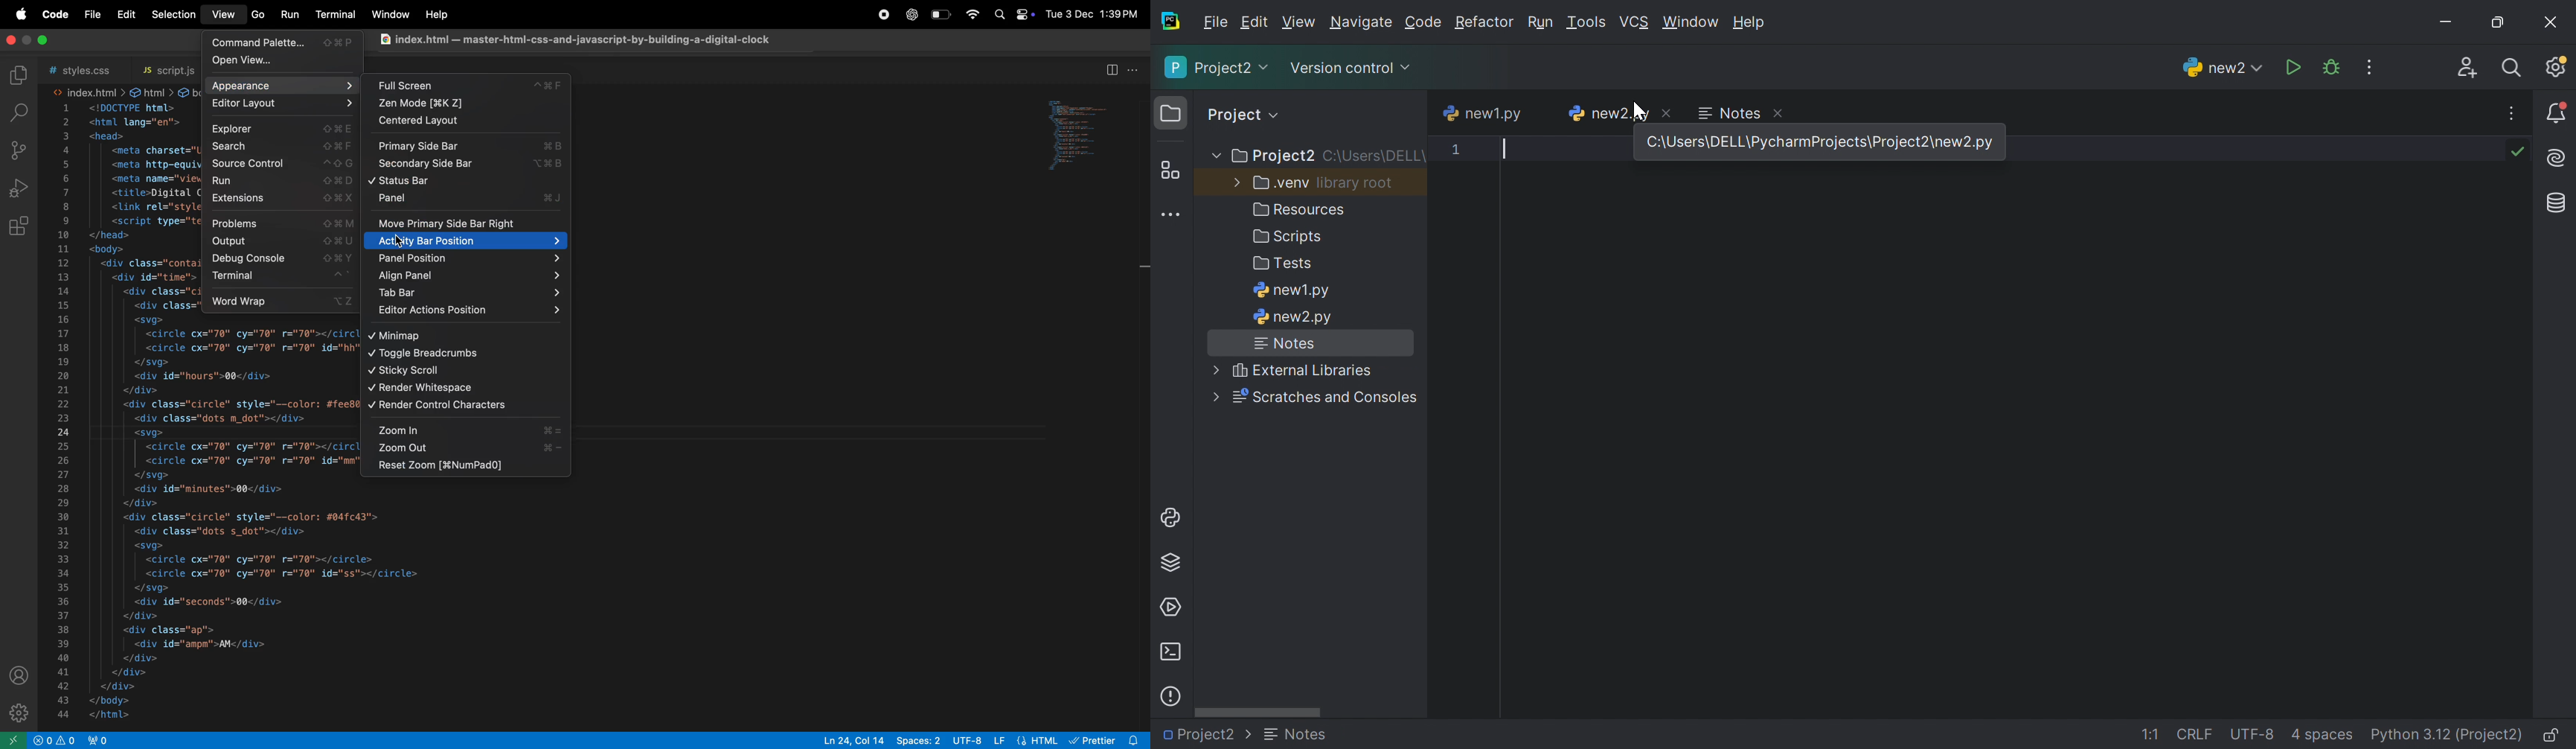 The height and width of the screenshot is (756, 2576). What do you see at coordinates (279, 278) in the screenshot?
I see `terminal` at bounding box center [279, 278].